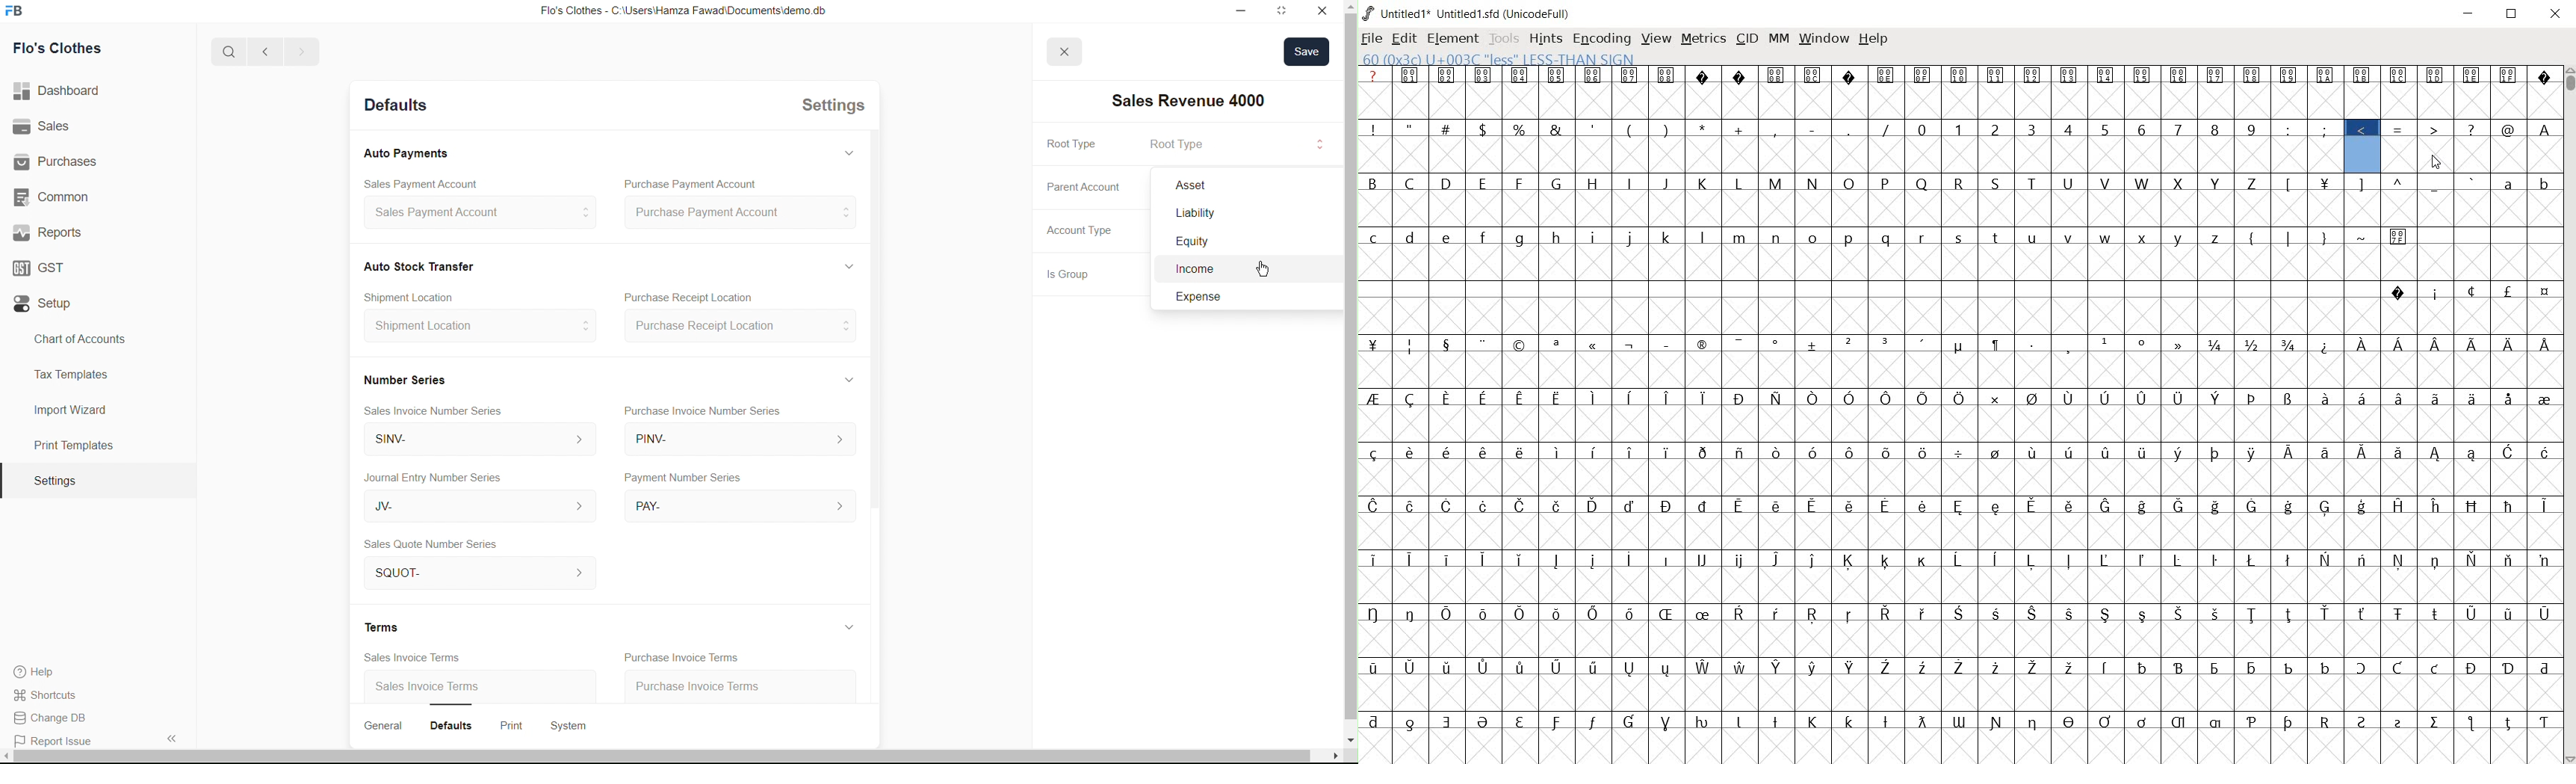  What do you see at coordinates (521, 724) in the screenshot?
I see `Print` at bounding box center [521, 724].